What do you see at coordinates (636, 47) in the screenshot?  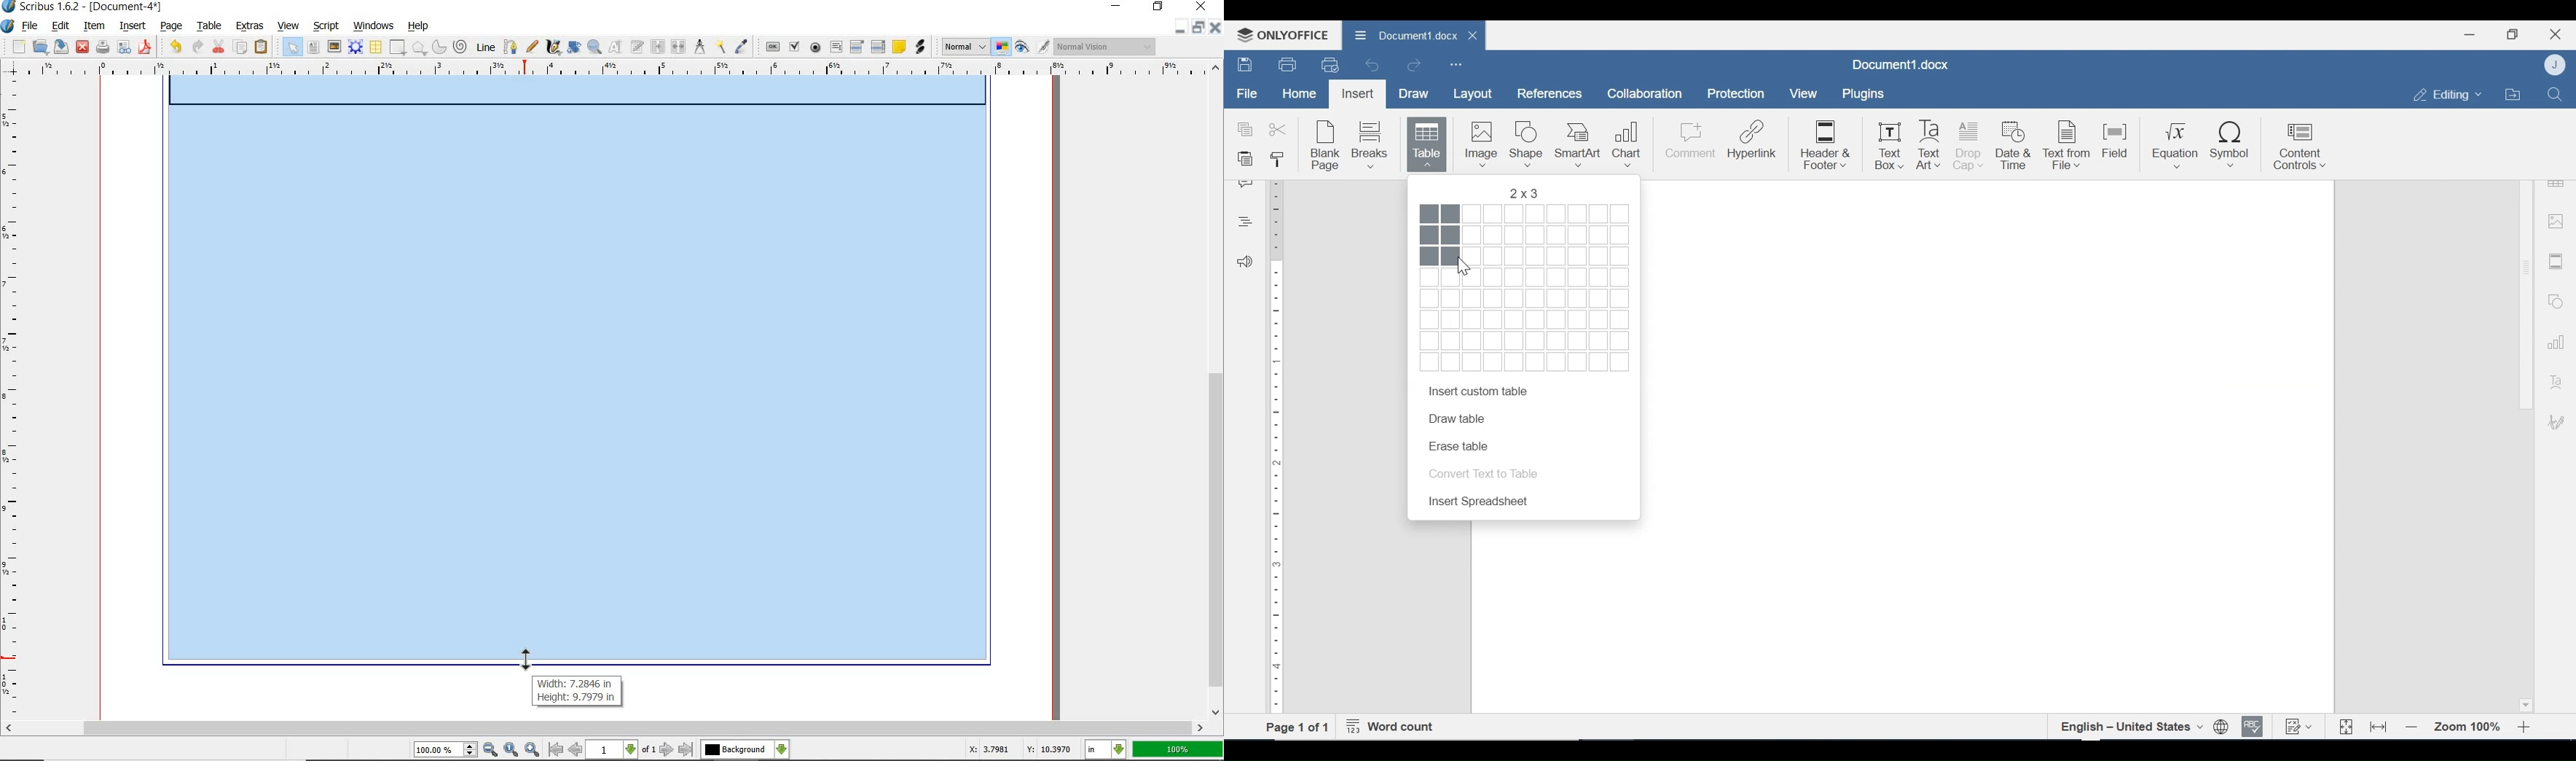 I see `edit text with story editor` at bounding box center [636, 47].